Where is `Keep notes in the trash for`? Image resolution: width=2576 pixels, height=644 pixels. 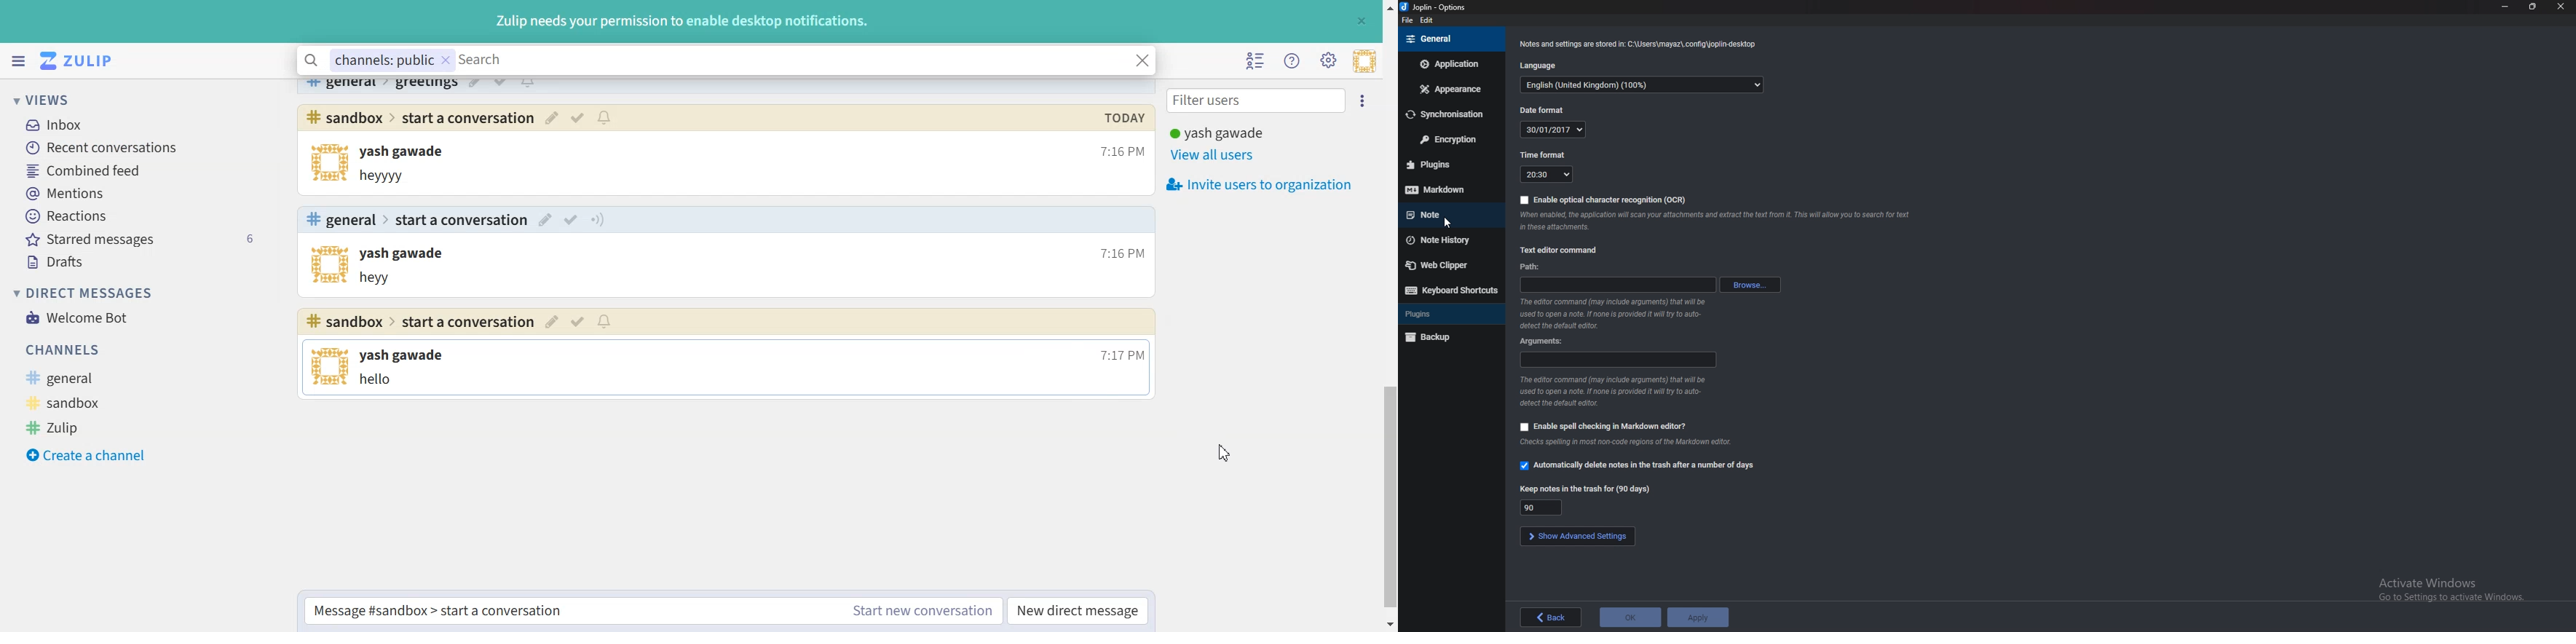 Keep notes in the trash for is located at coordinates (1588, 489).